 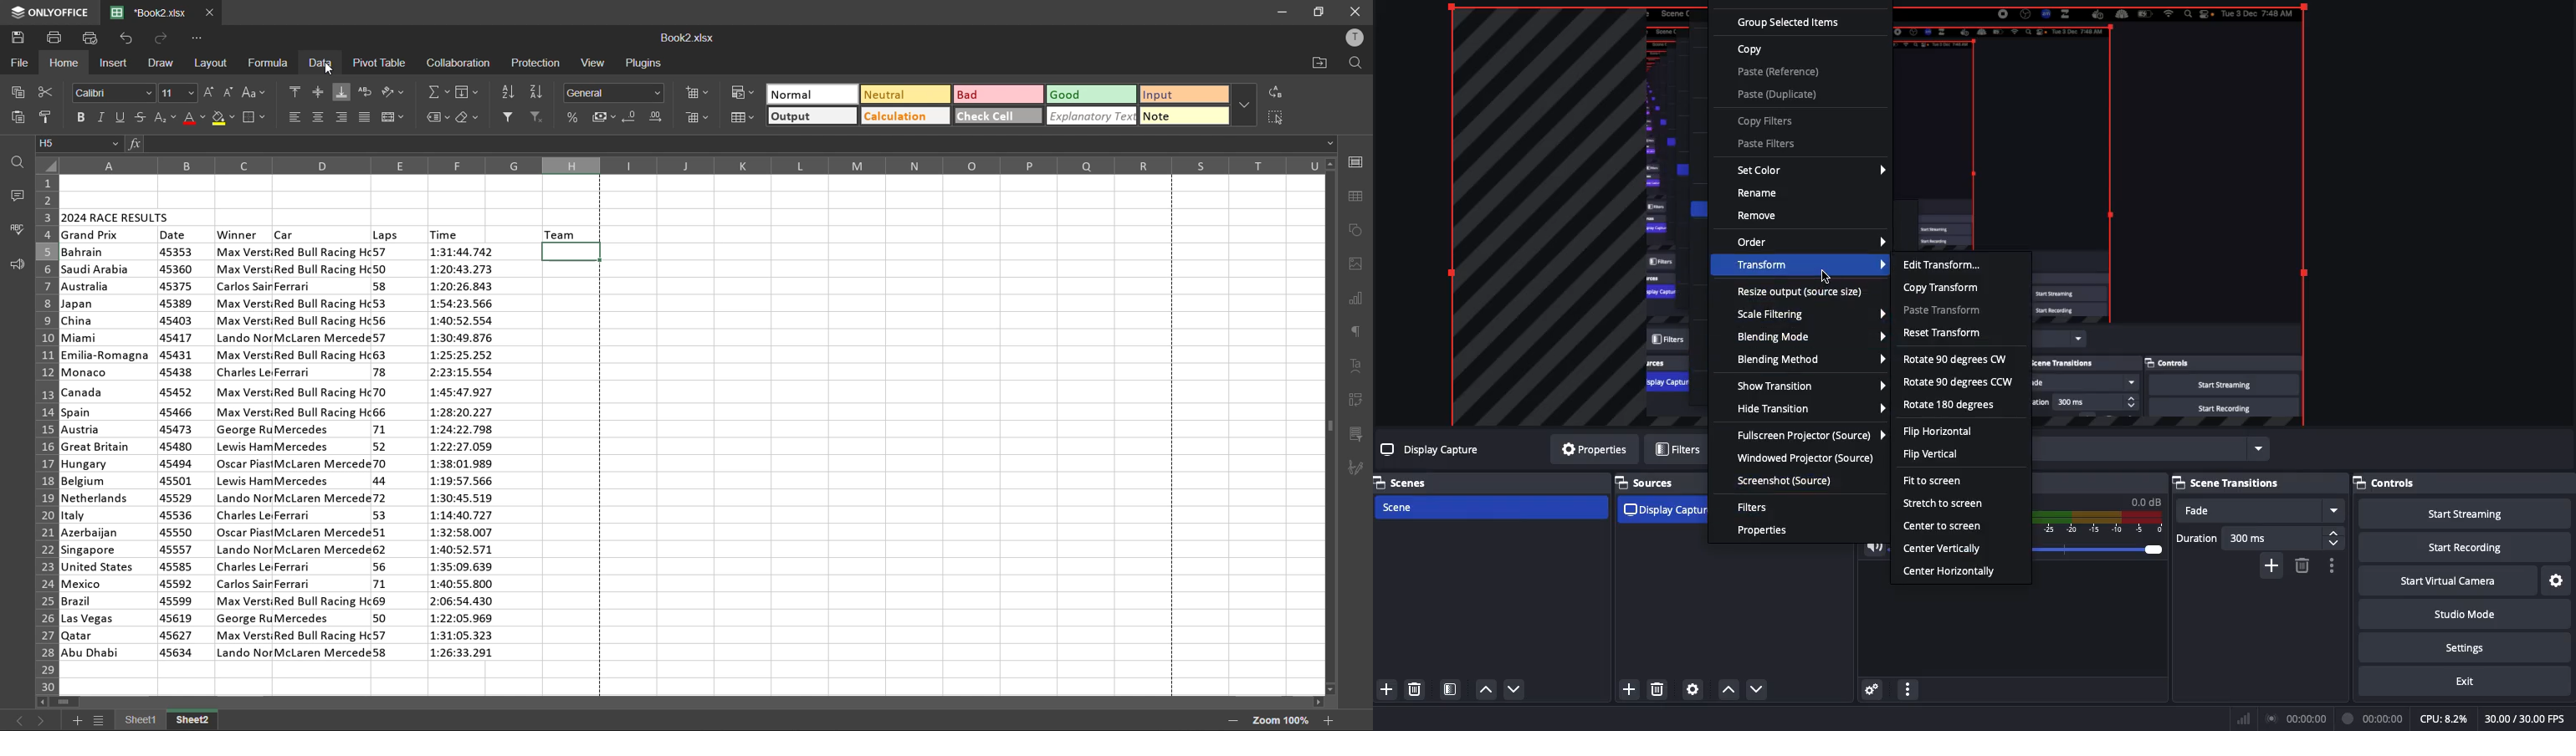 I want to click on Rename, so click(x=1761, y=193).